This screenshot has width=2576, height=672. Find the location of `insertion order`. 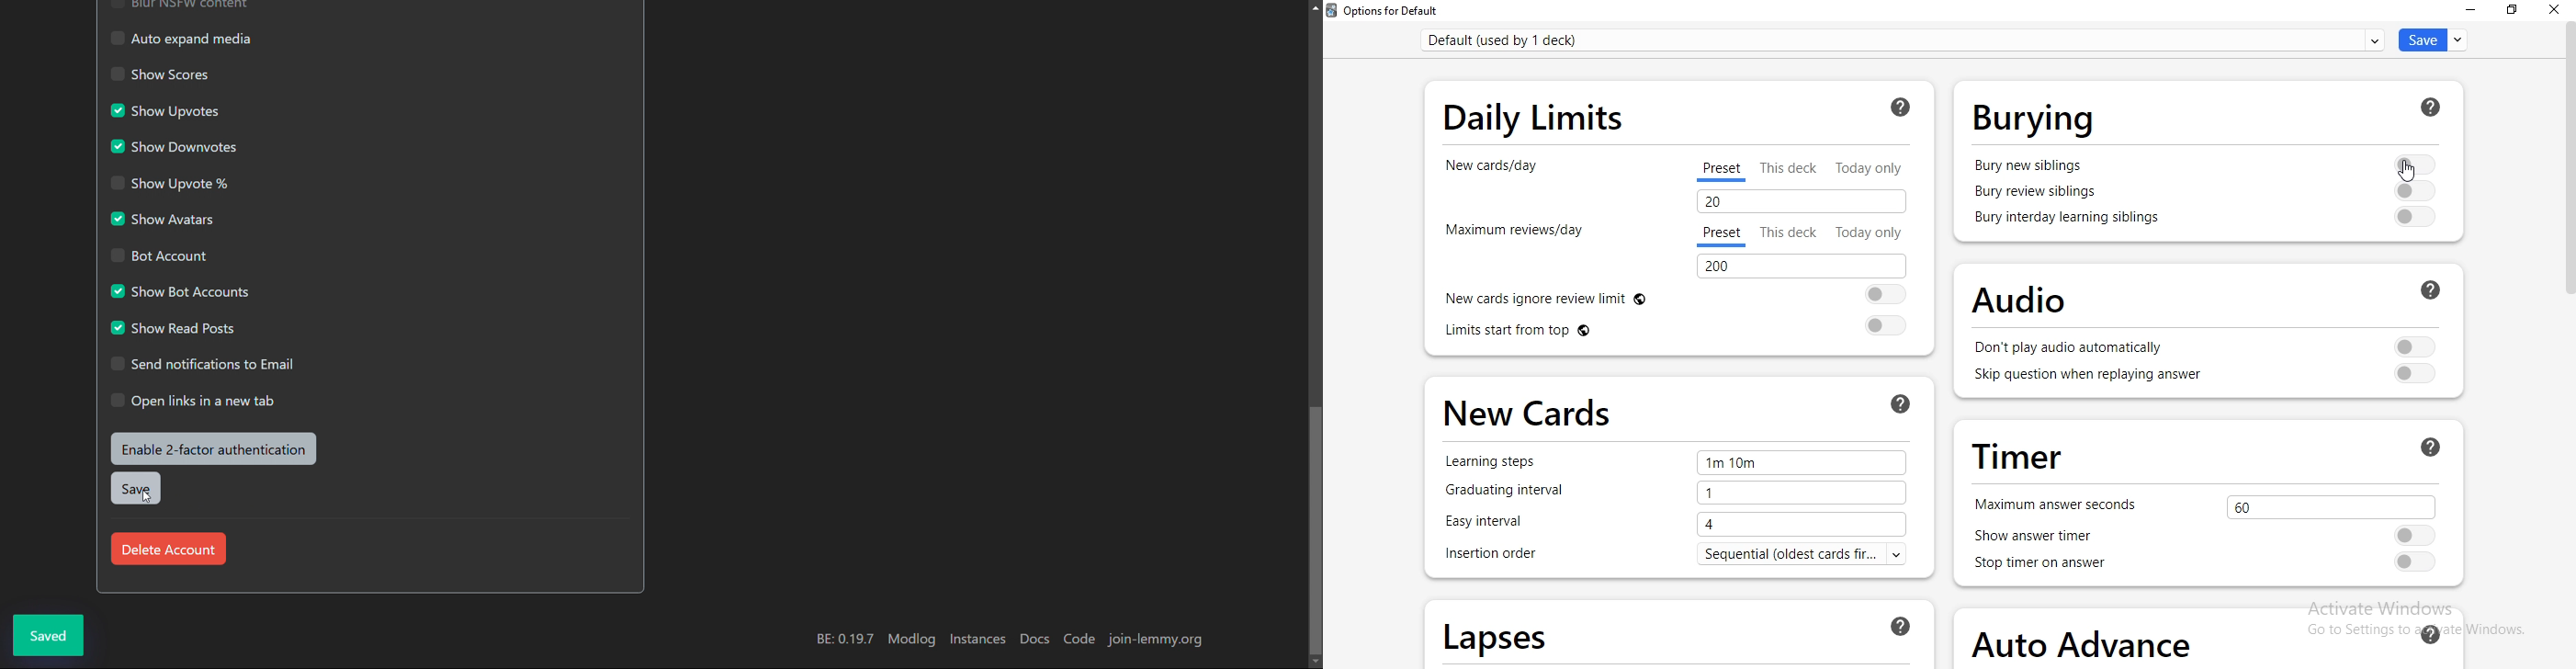

insertion order is located at coordinates (1492, 555).